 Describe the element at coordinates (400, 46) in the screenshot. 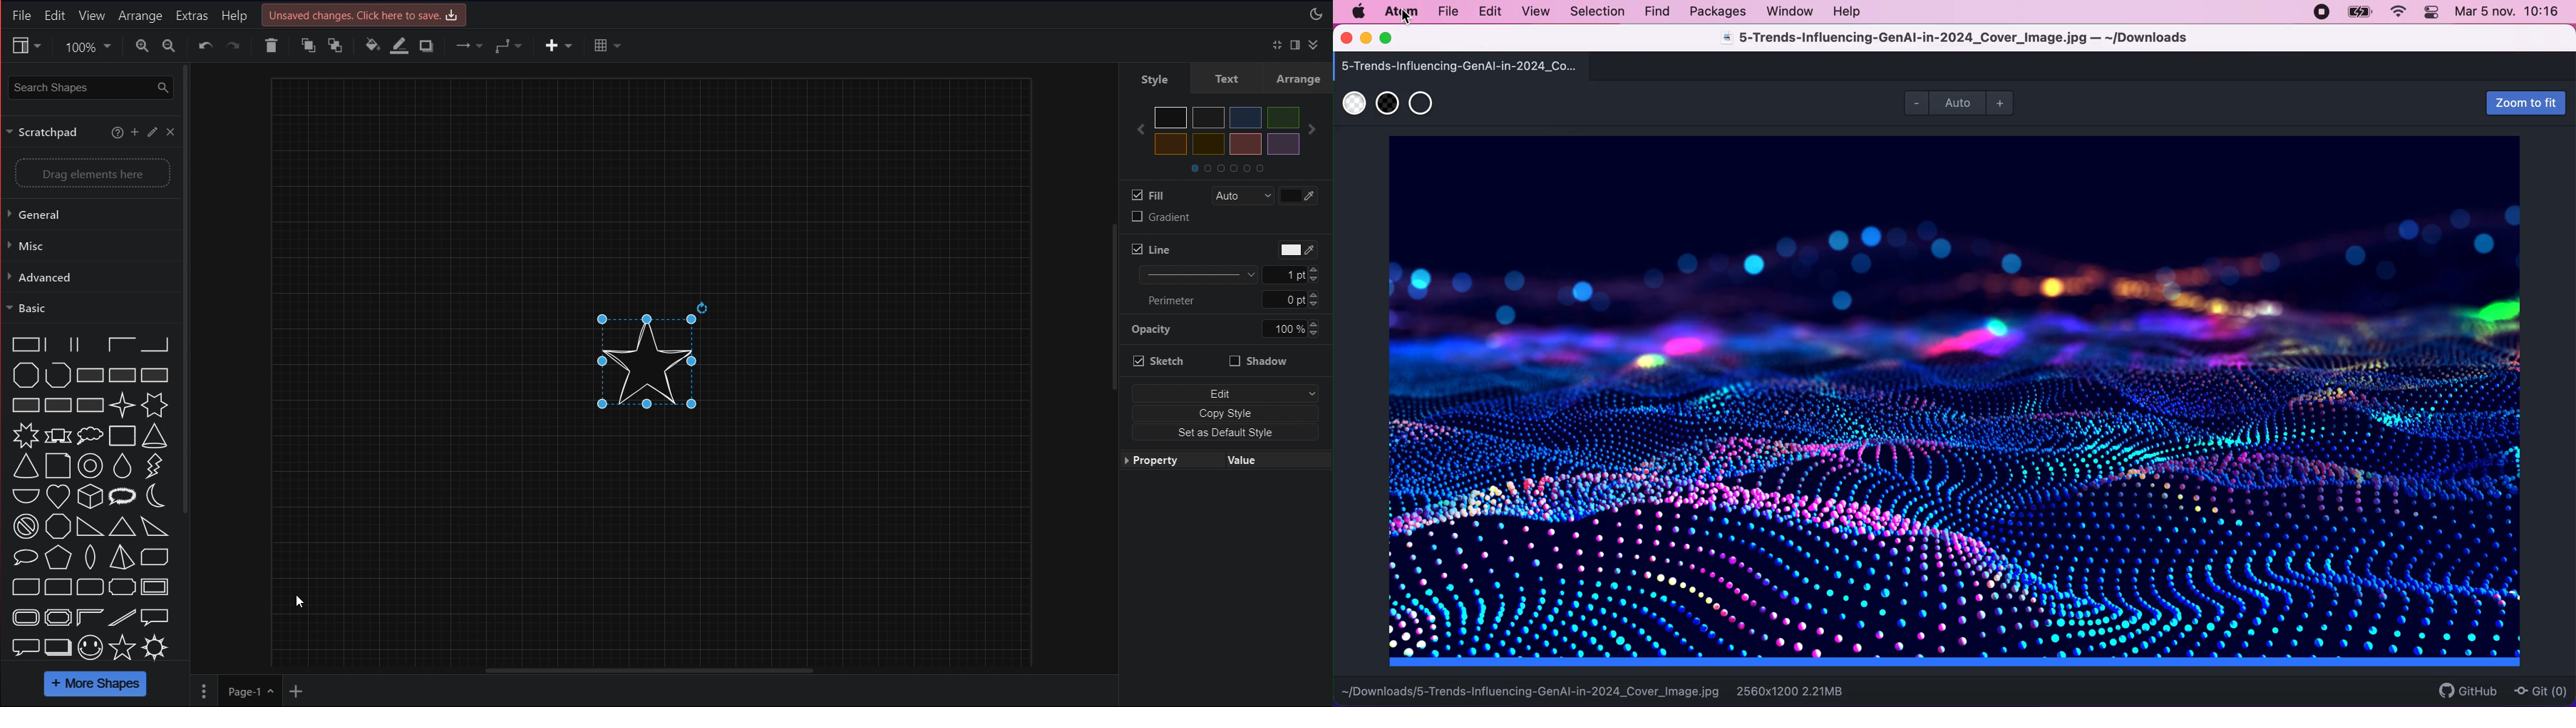

I see `Line color` at that location.